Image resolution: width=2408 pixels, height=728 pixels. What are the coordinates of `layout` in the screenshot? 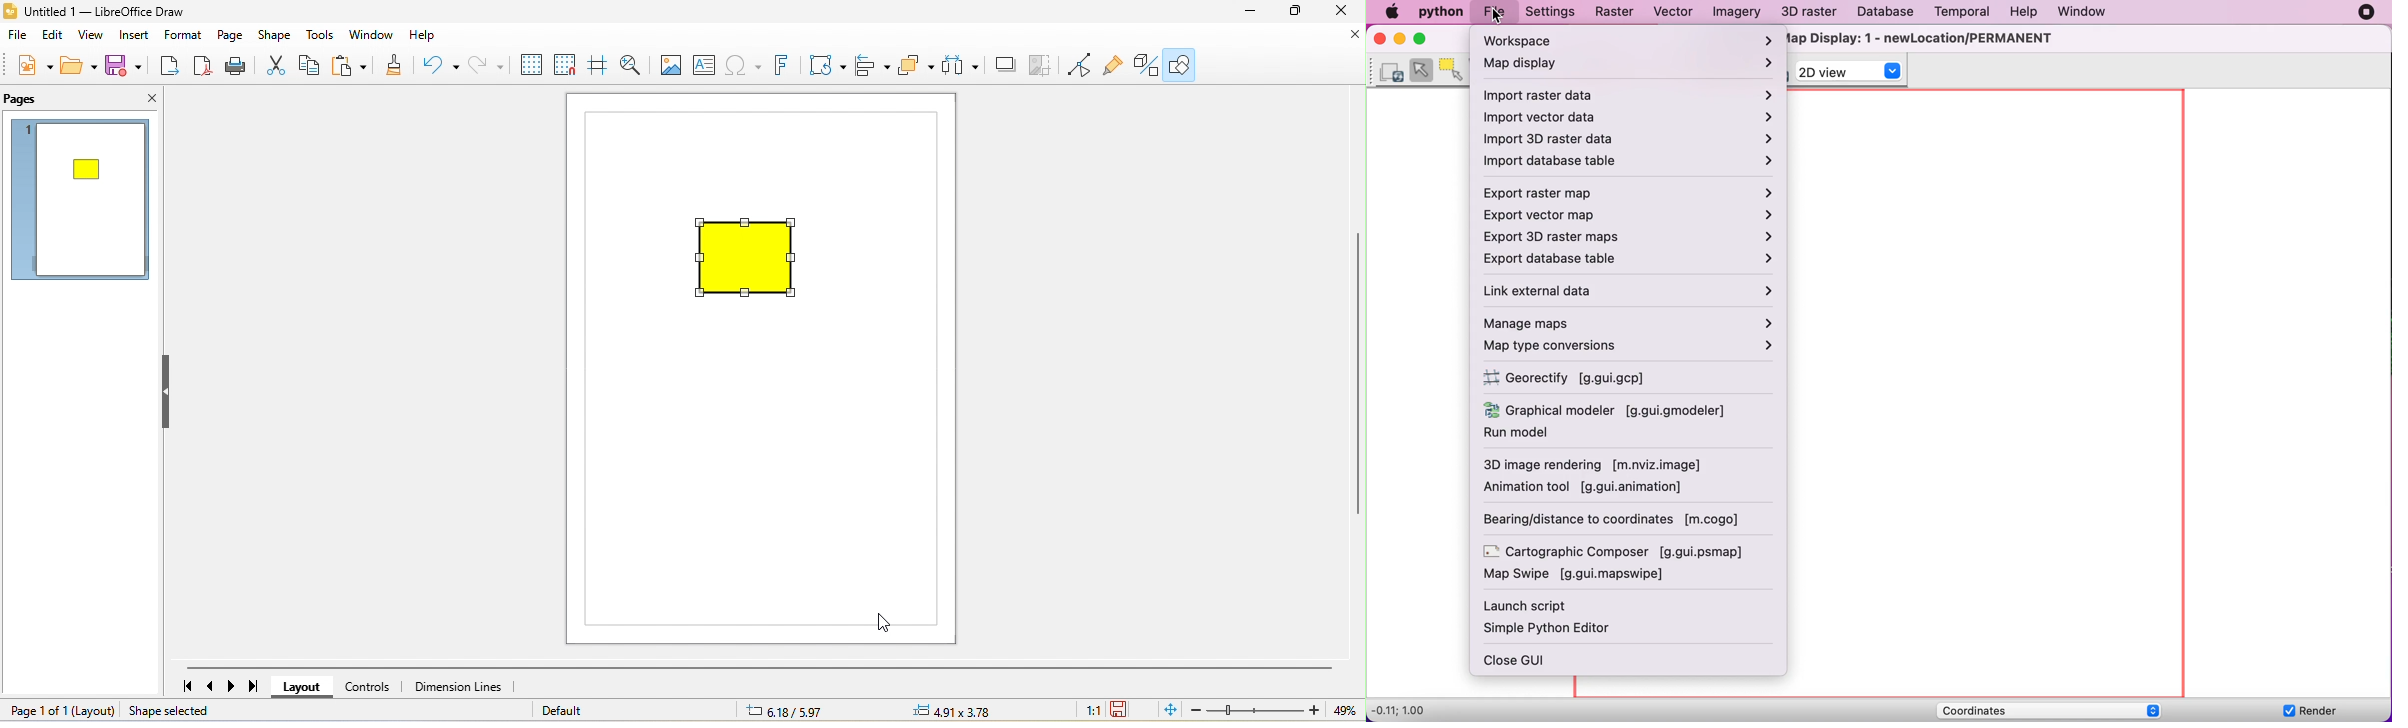 It's located at (94, 711).